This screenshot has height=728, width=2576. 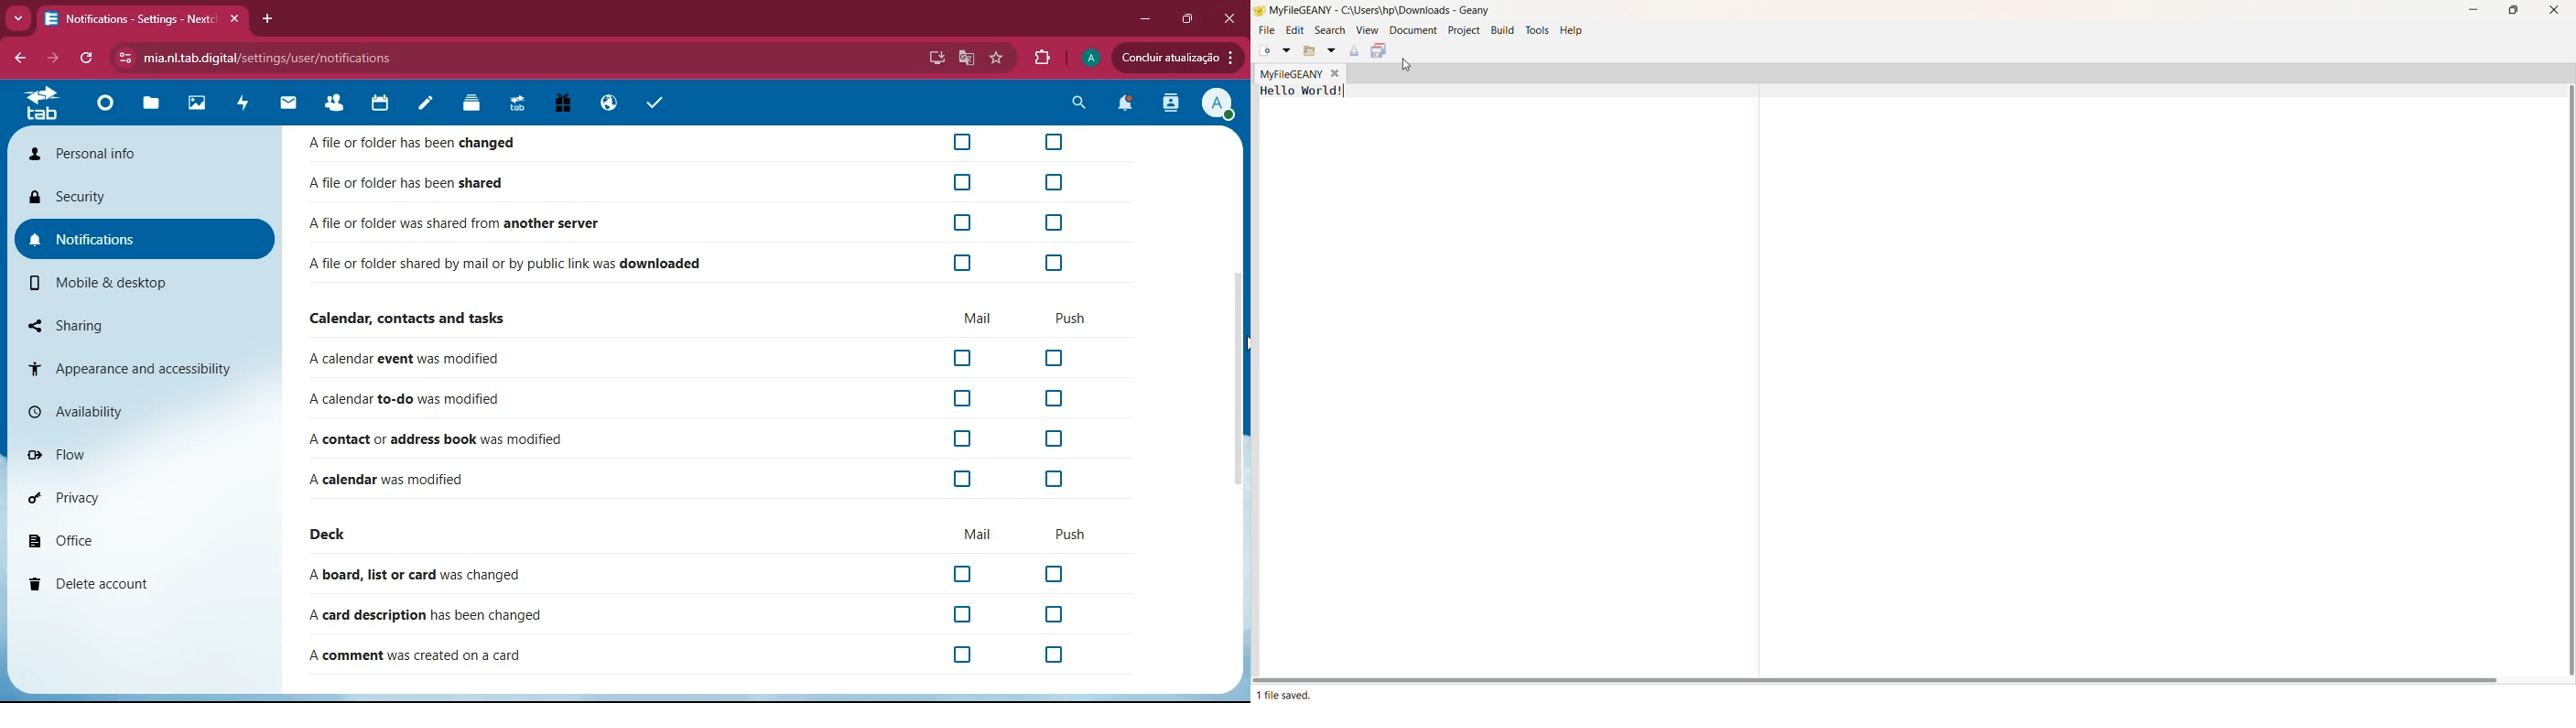 I want to click on favourite, so click(x=996, y=58).